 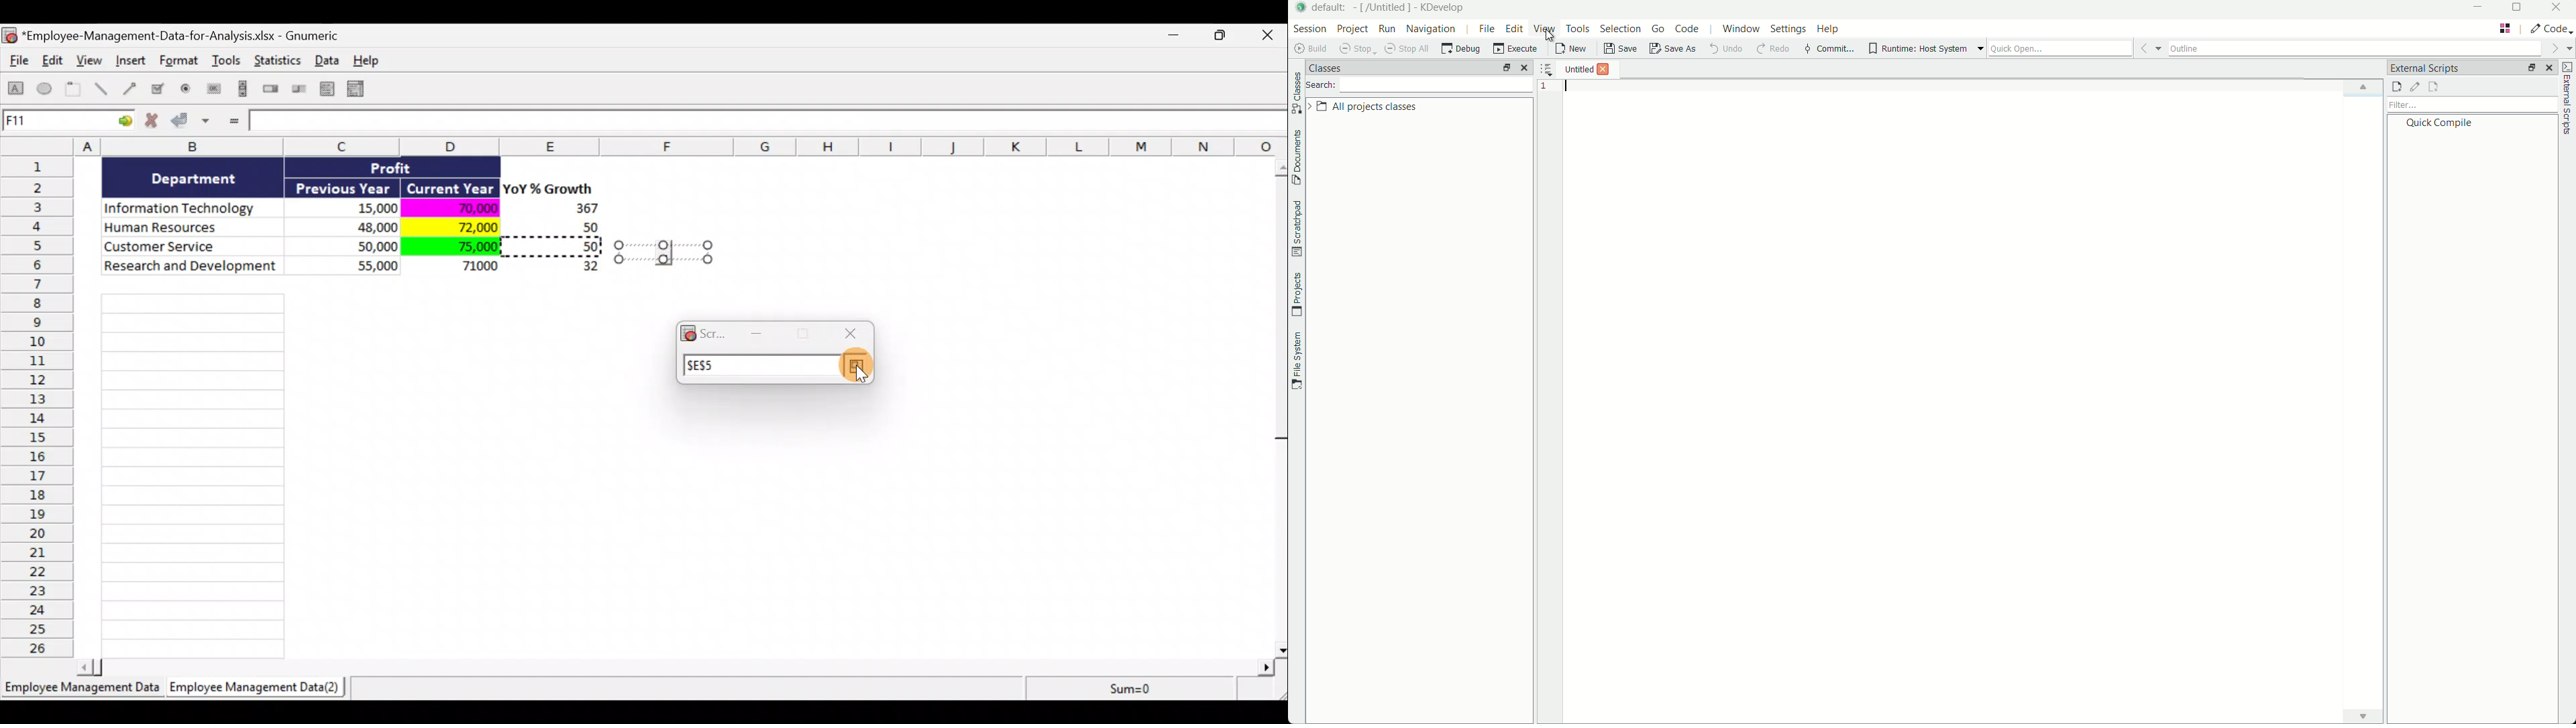 I want to click on maximize, so click(x=803, y=334).